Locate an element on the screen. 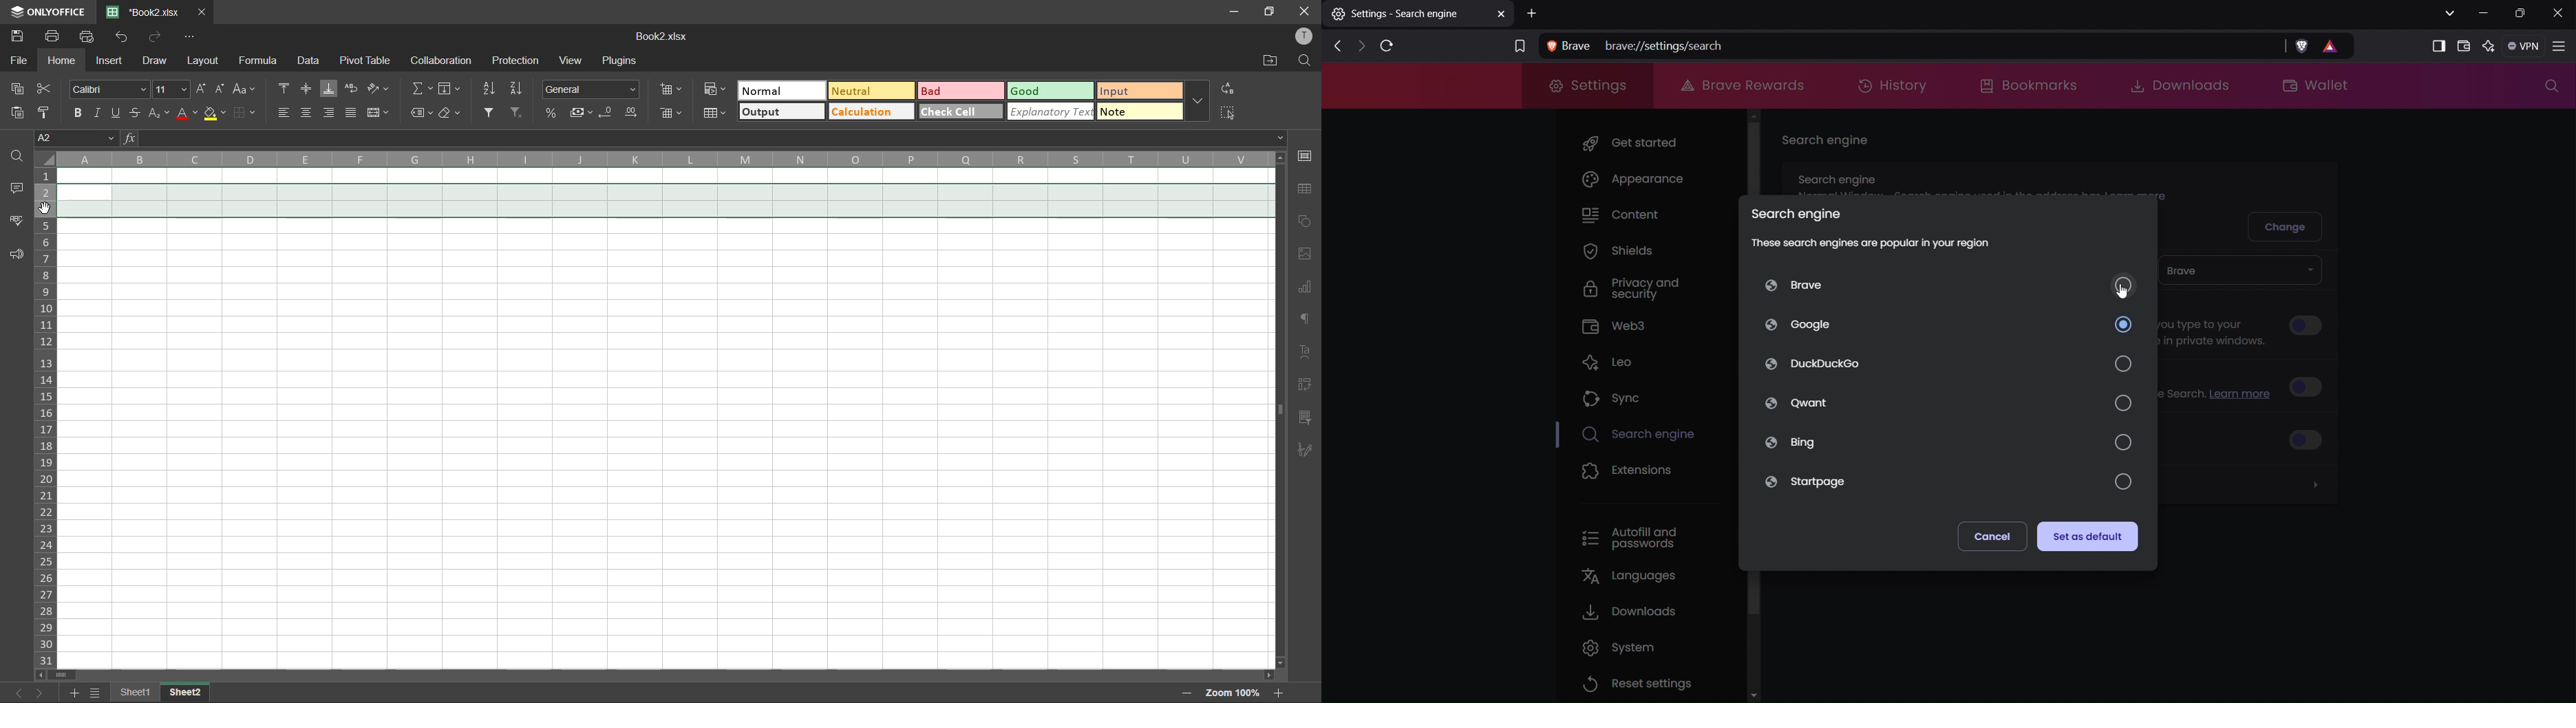 The height and width of the screenshot is (728, 2576). font color is located at coordinates (184, 113).